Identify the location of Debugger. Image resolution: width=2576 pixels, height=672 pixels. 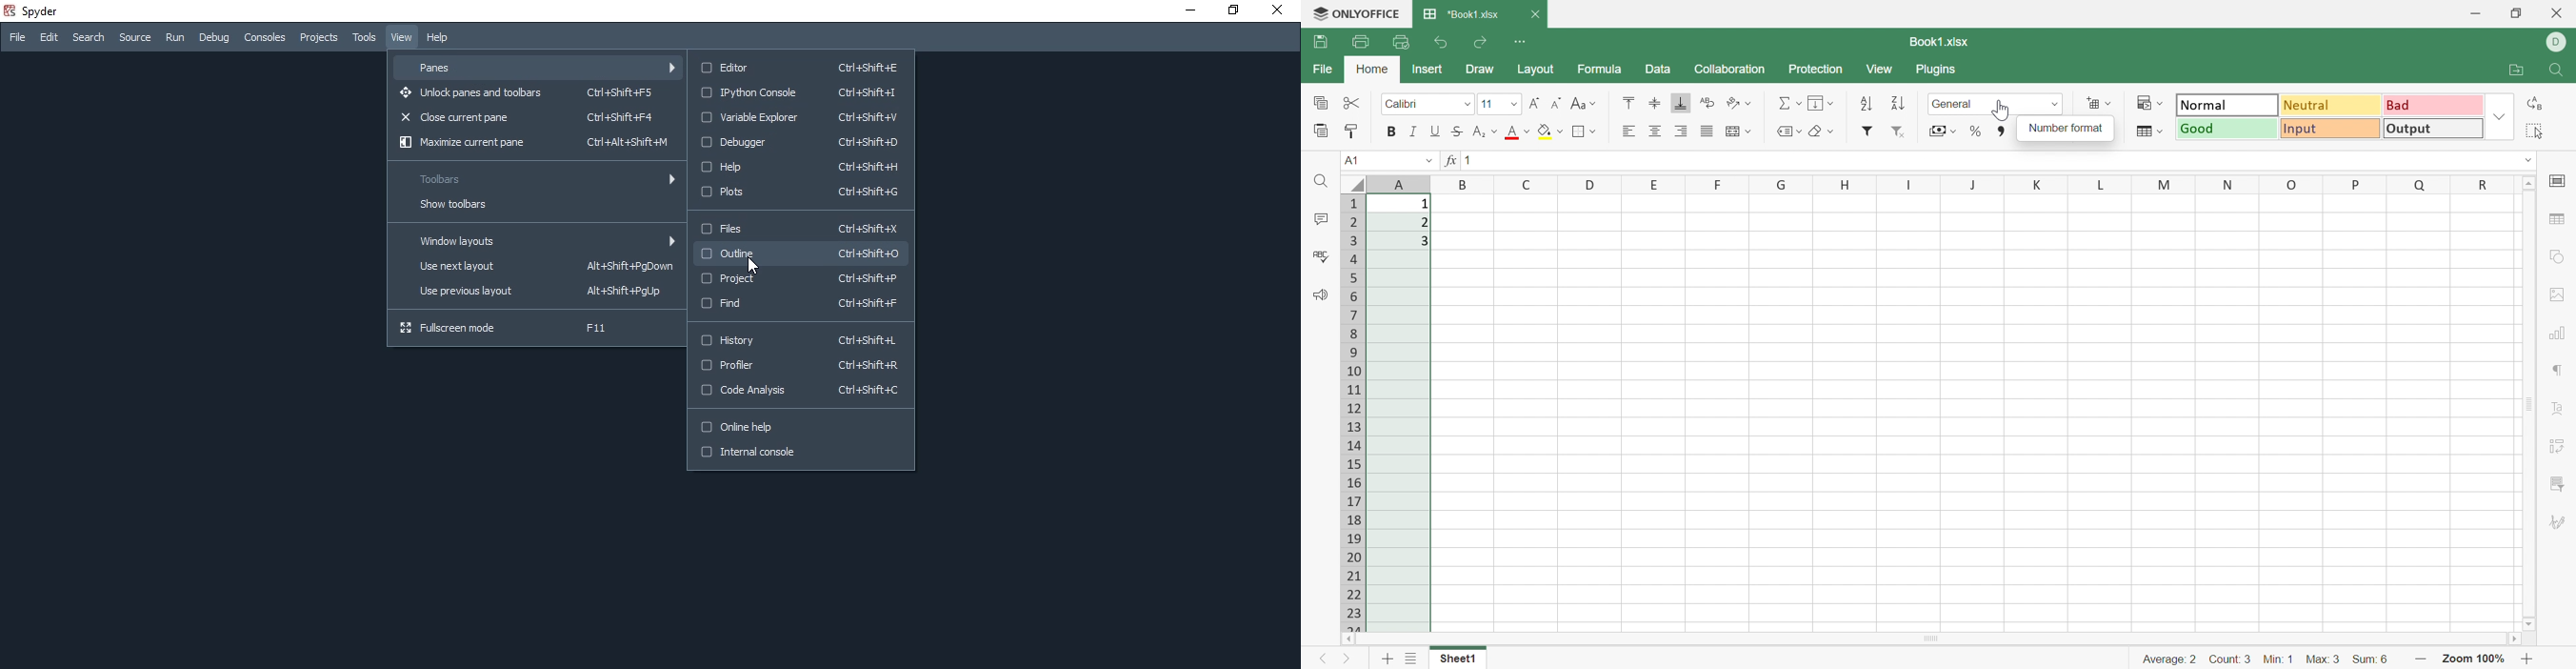
(803, 142).